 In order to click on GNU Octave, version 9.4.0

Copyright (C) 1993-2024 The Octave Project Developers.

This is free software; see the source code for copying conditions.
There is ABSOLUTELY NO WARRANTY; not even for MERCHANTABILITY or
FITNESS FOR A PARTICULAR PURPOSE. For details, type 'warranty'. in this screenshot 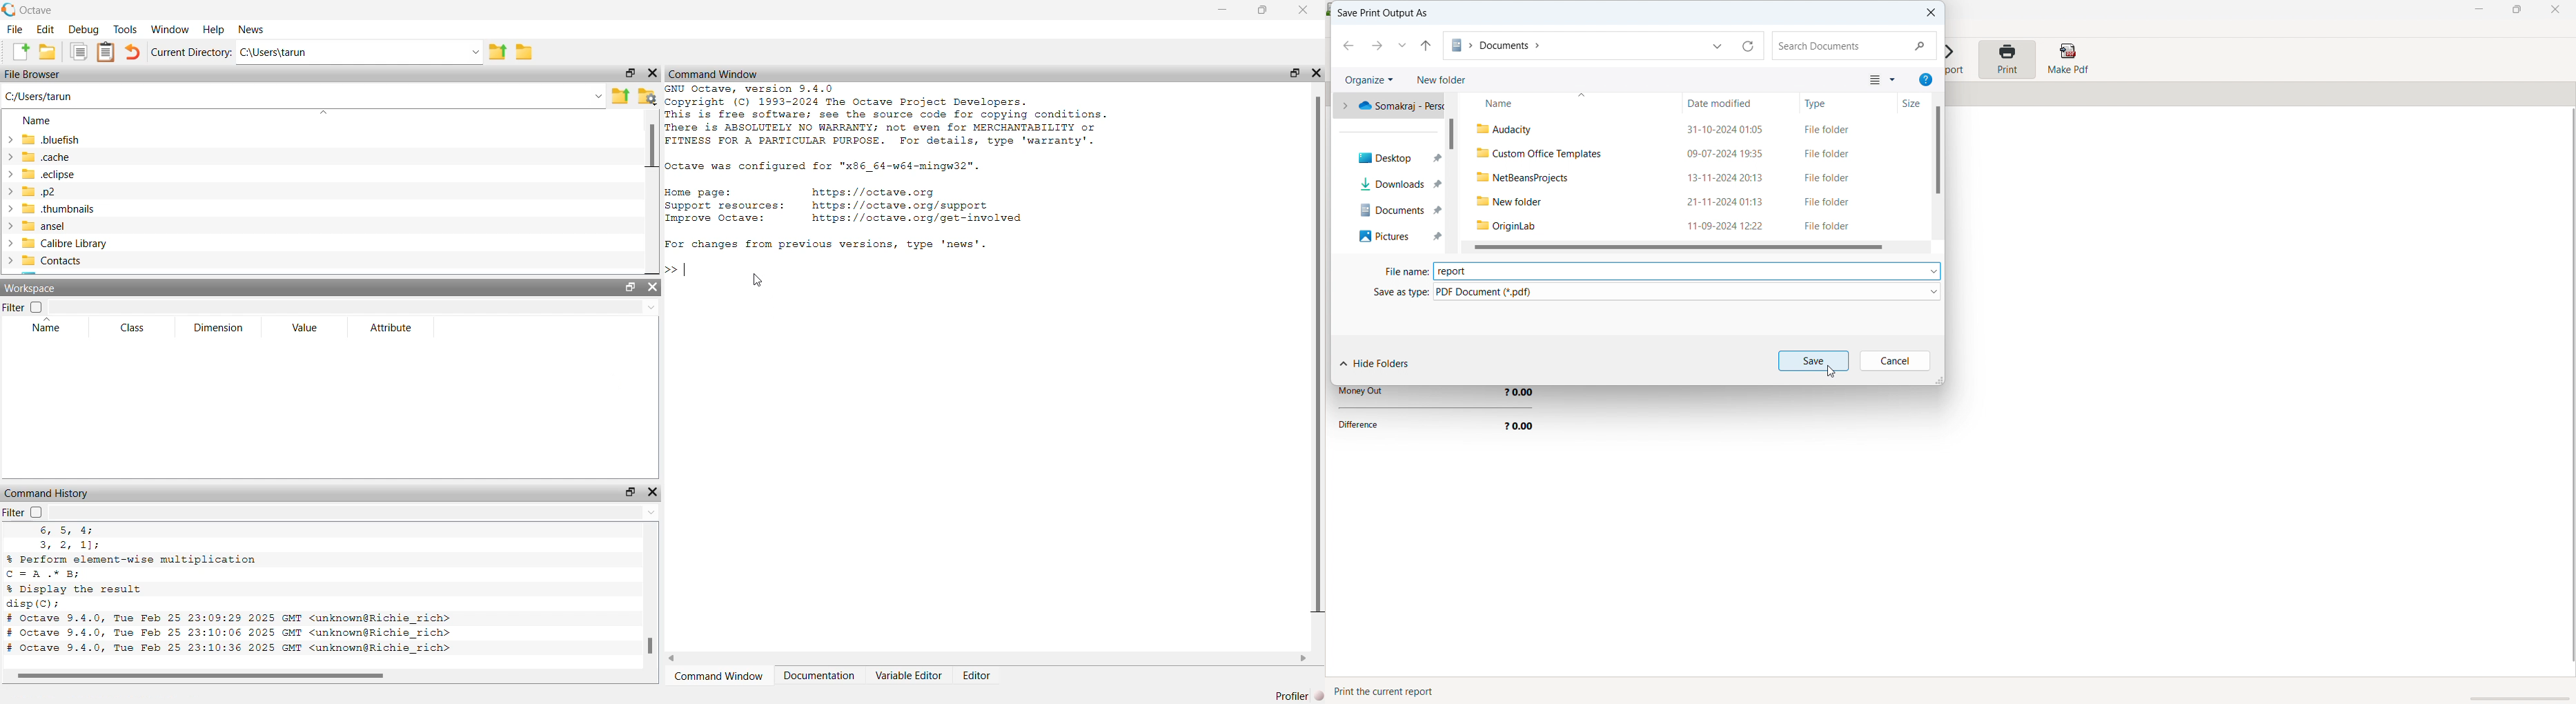, I will do `click(889, 116)`.